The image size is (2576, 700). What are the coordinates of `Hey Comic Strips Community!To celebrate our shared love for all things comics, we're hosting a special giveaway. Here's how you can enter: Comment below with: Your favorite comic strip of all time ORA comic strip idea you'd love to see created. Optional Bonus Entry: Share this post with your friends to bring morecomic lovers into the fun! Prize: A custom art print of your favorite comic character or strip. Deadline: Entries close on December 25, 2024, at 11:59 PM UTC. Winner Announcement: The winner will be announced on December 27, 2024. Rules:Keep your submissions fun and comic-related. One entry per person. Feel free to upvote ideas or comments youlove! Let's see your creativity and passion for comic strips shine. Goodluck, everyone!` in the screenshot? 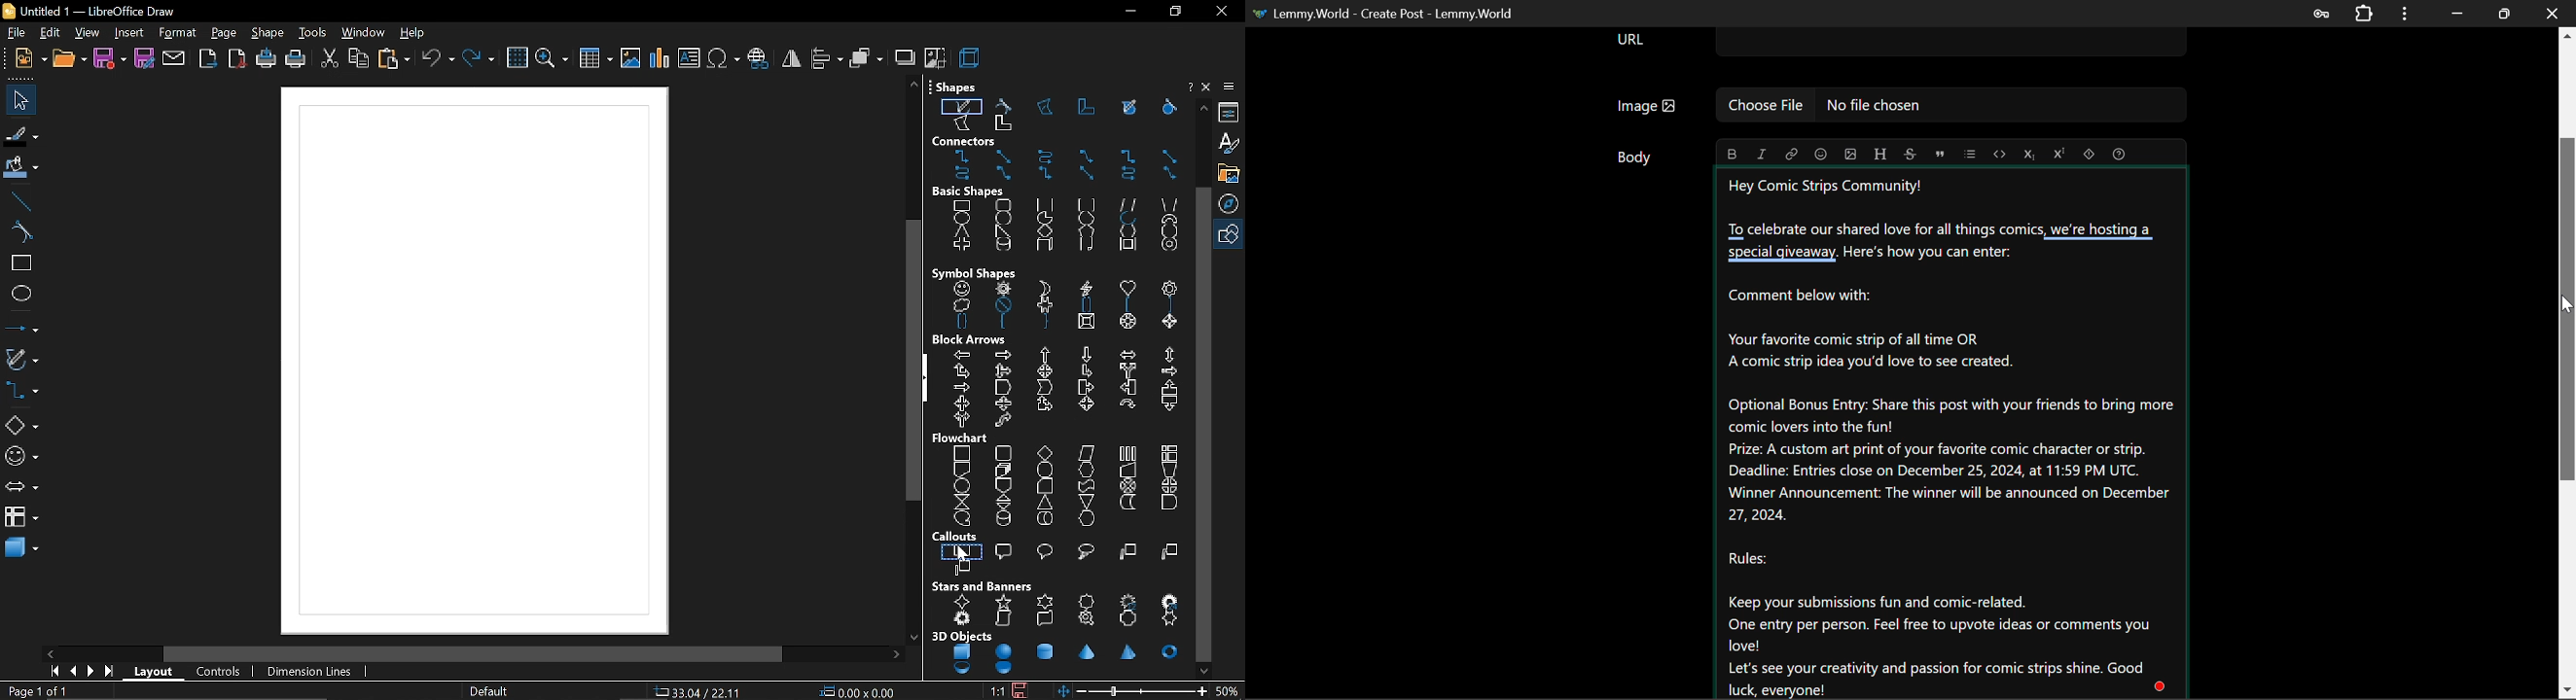 It's located at (1953, 435).